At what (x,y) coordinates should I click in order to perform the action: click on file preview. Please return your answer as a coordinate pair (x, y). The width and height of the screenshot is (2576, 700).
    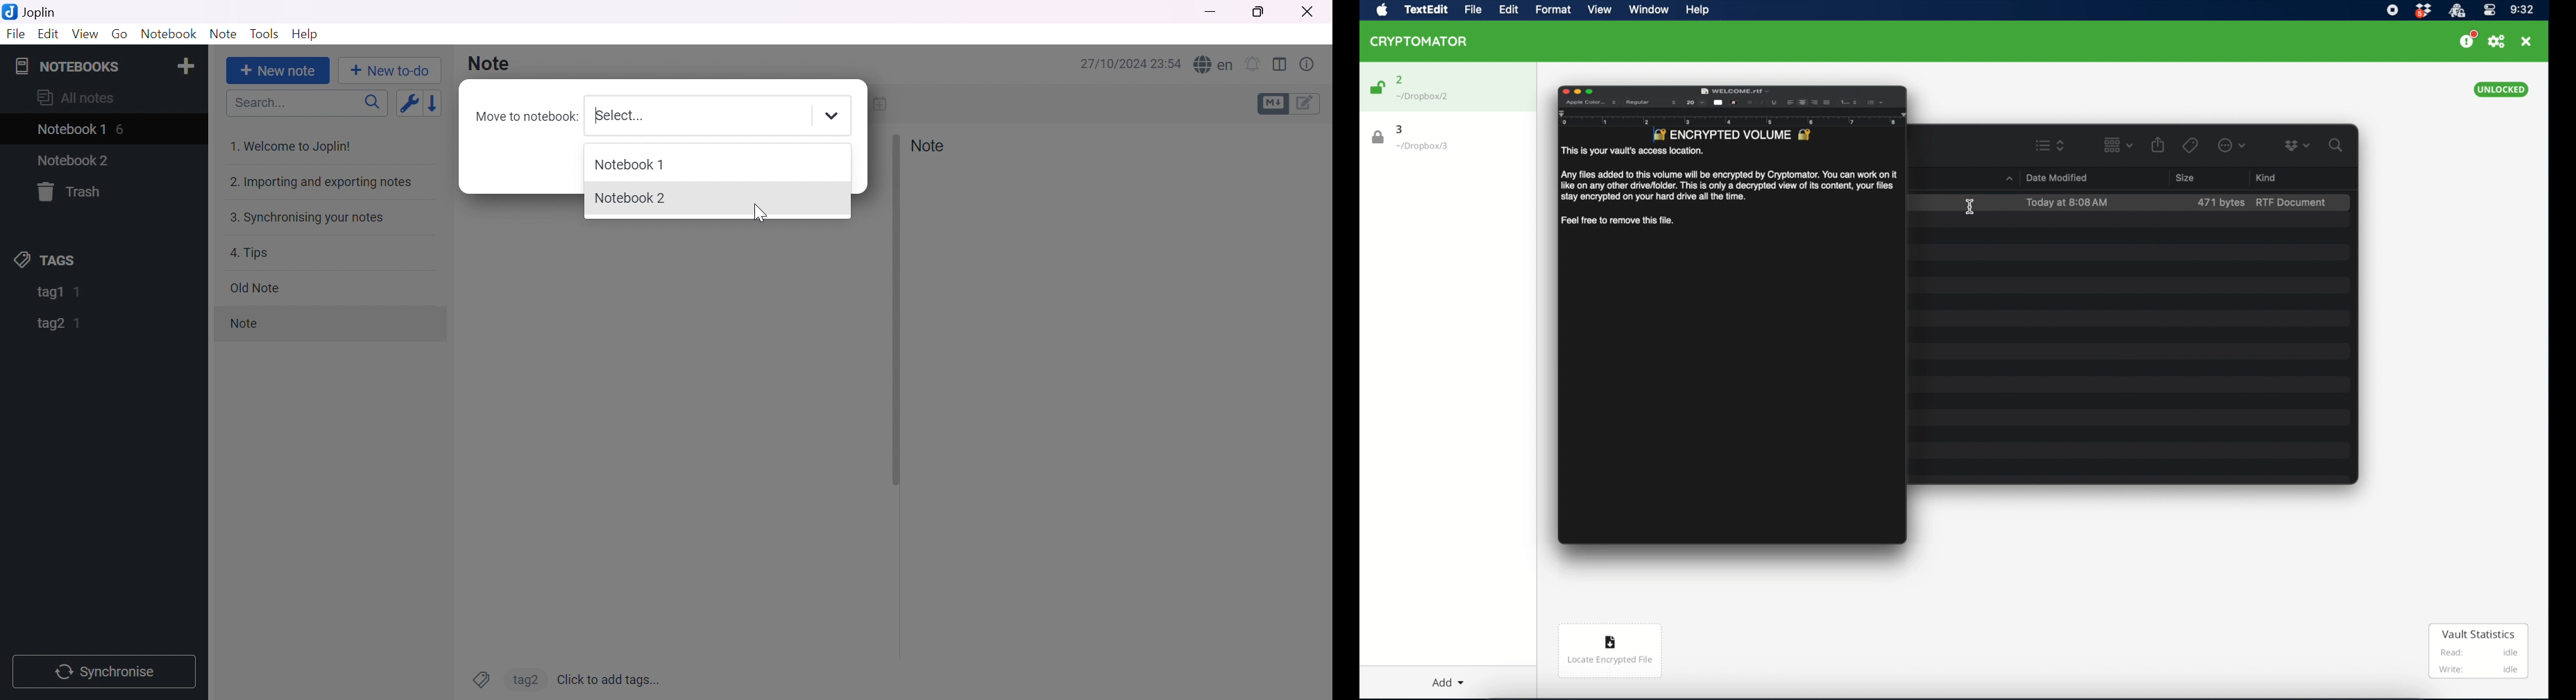
    Looking at the image, I should click on (1732, 317).